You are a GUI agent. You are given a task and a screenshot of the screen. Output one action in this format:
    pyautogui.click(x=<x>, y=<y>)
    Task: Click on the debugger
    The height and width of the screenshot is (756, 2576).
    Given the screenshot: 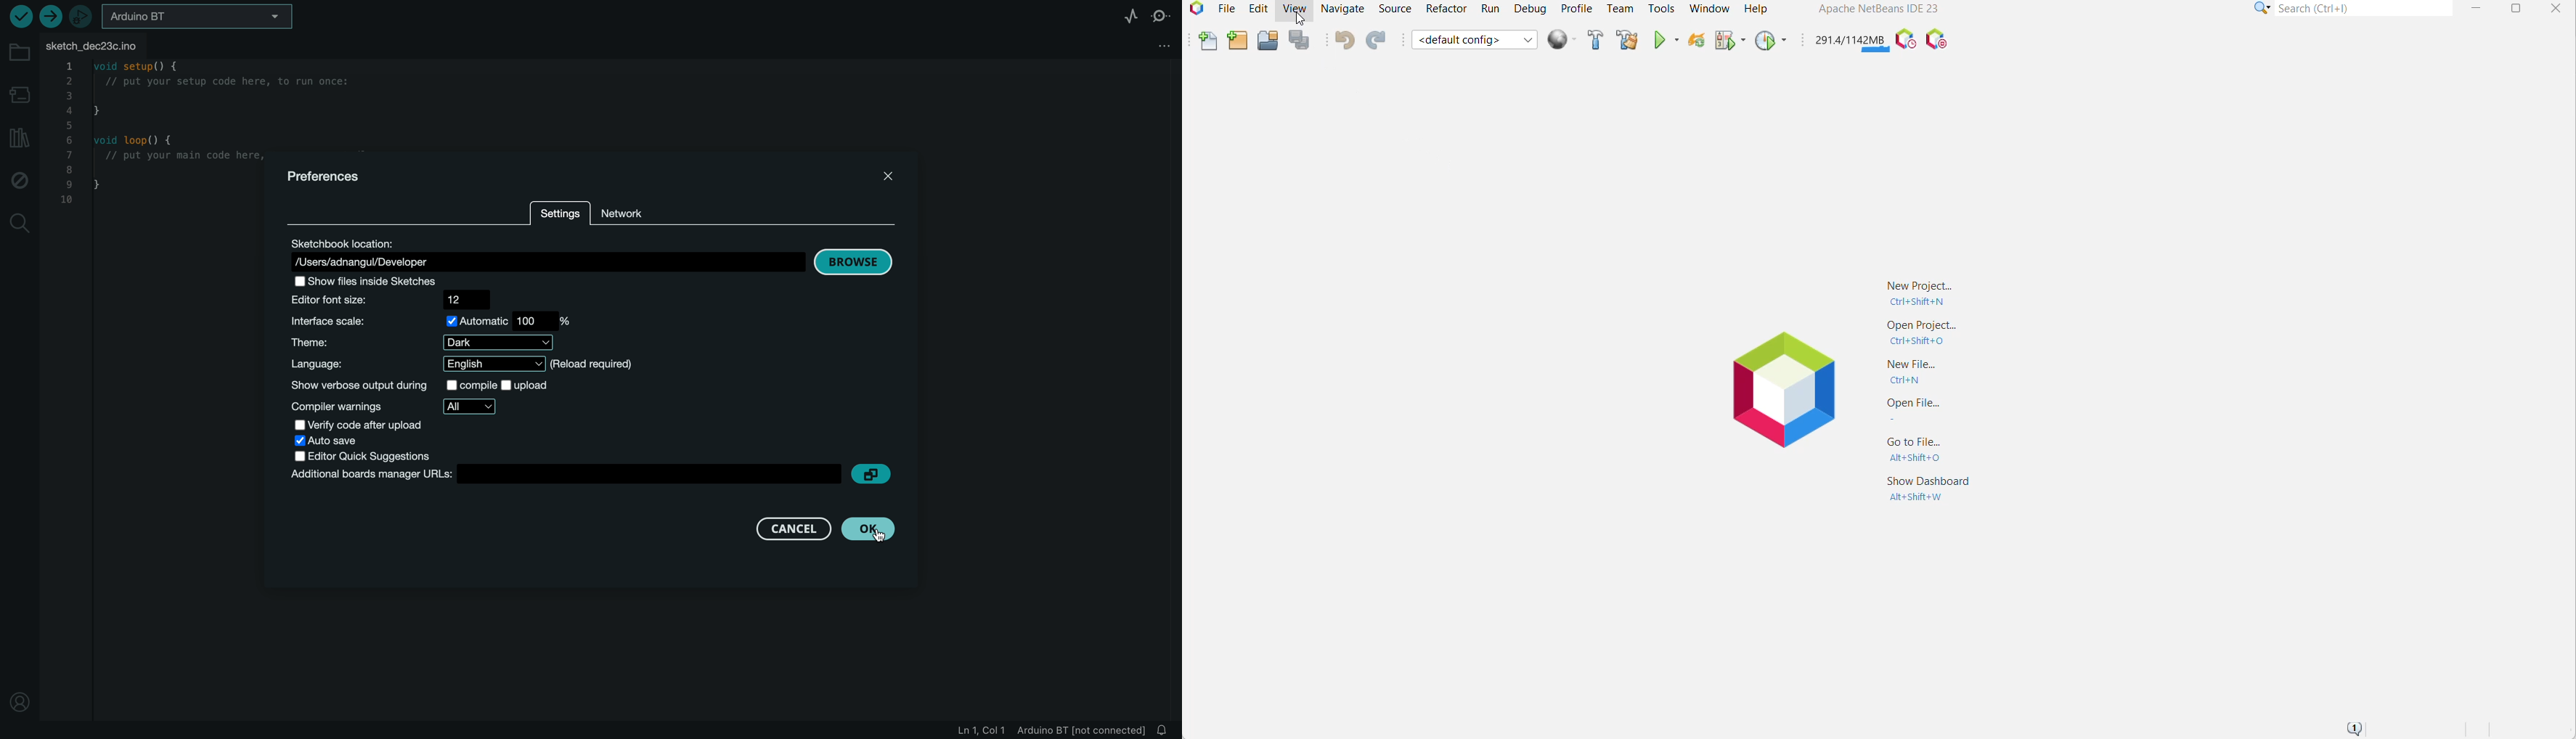 What is the action you would take?
    pyautogui.click(x=84, y=18)
    